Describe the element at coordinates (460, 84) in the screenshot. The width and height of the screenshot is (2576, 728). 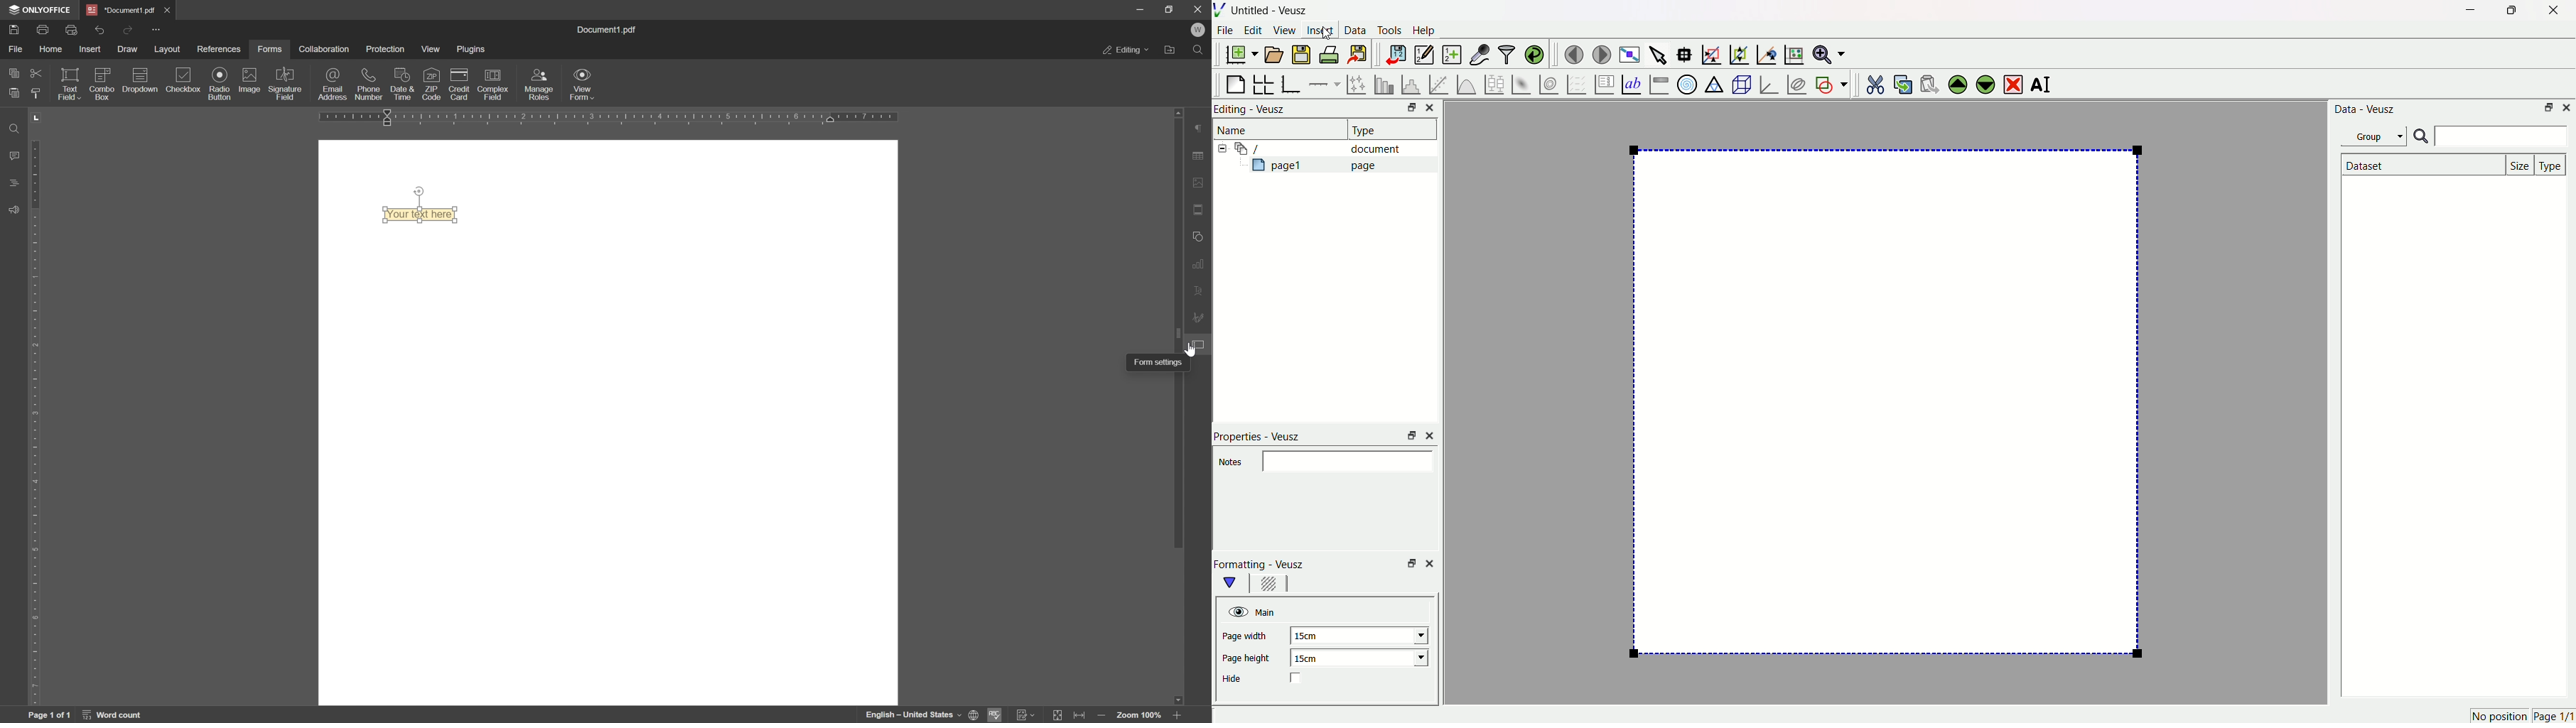
I see `credit card` at that location.